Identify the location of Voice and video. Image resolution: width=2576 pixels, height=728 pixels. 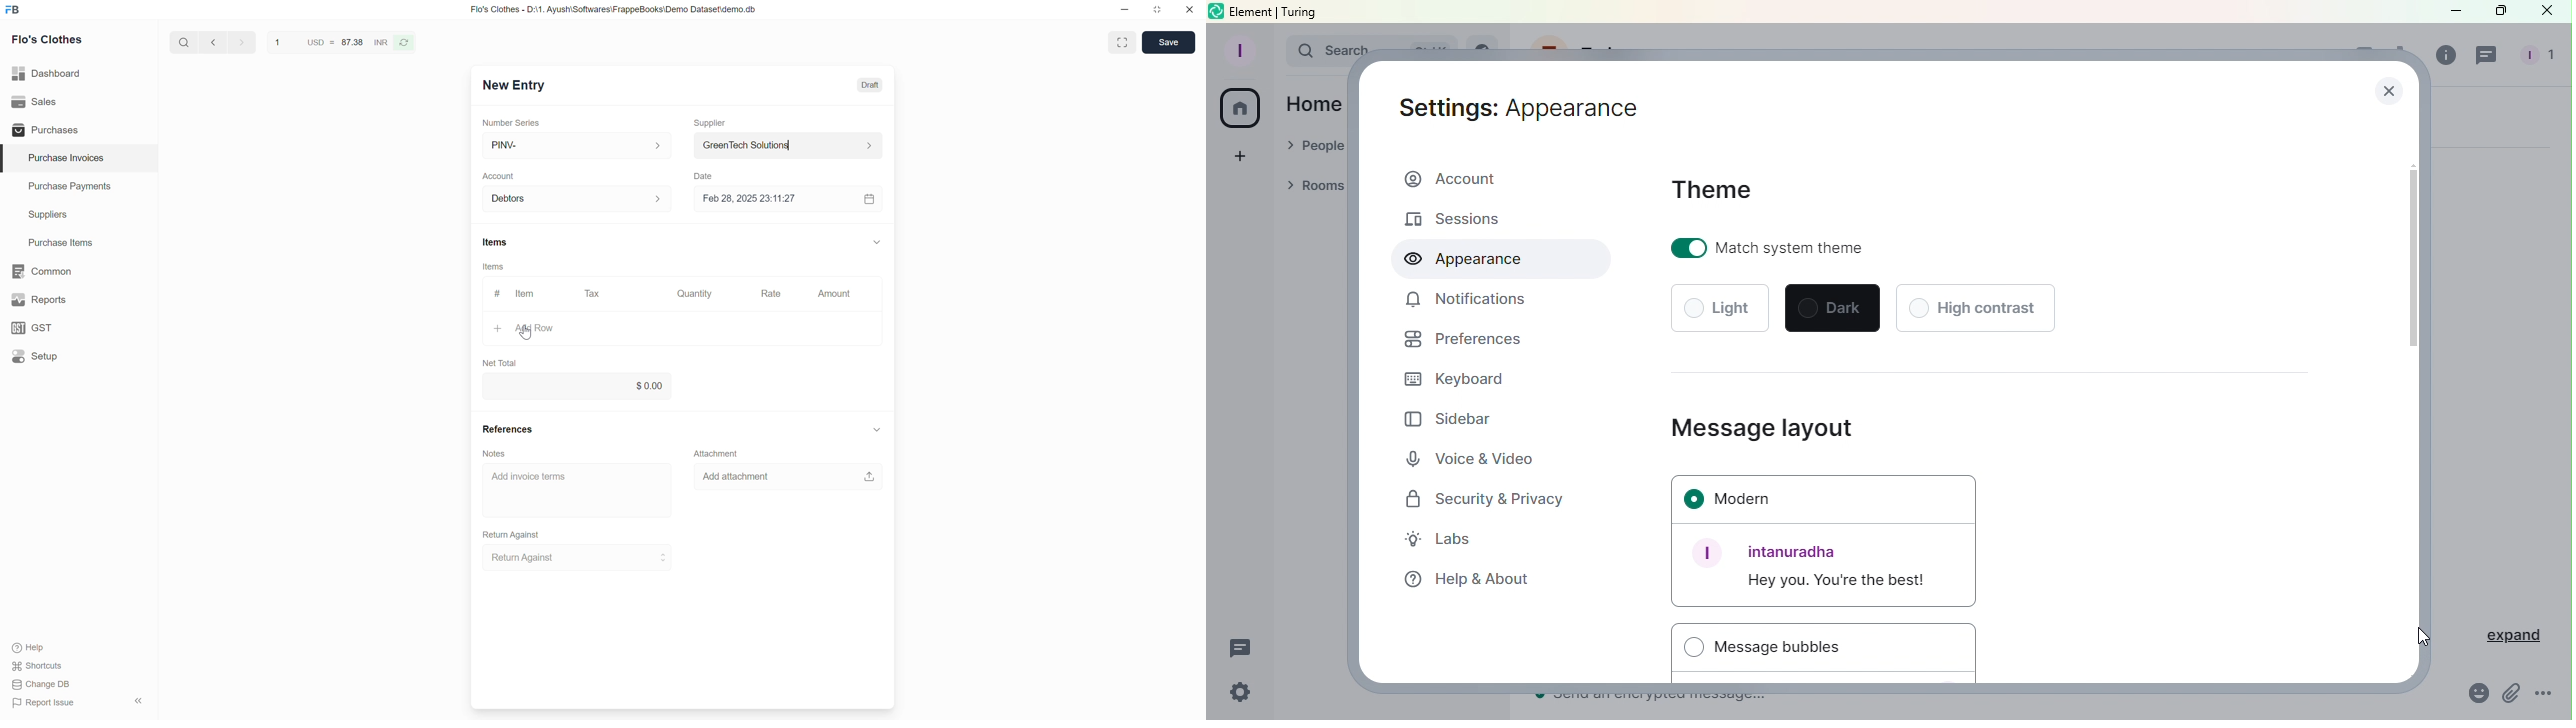
(1477, 460).